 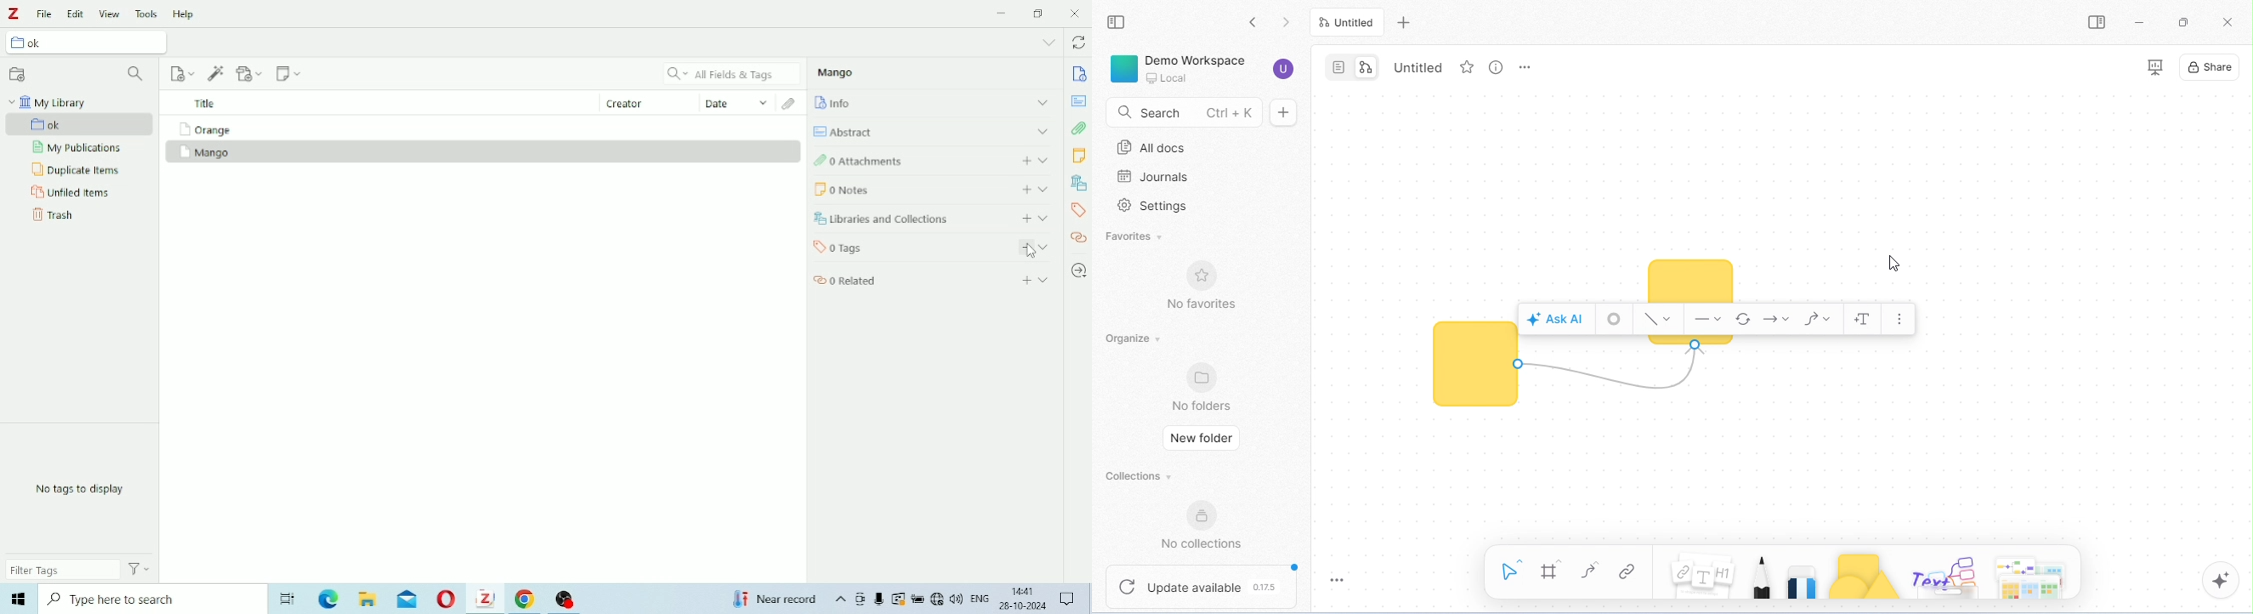 What do you see at coordinates (932, 159) in the screenshot?
I see `Attachments` at bounding box center [932, 159].